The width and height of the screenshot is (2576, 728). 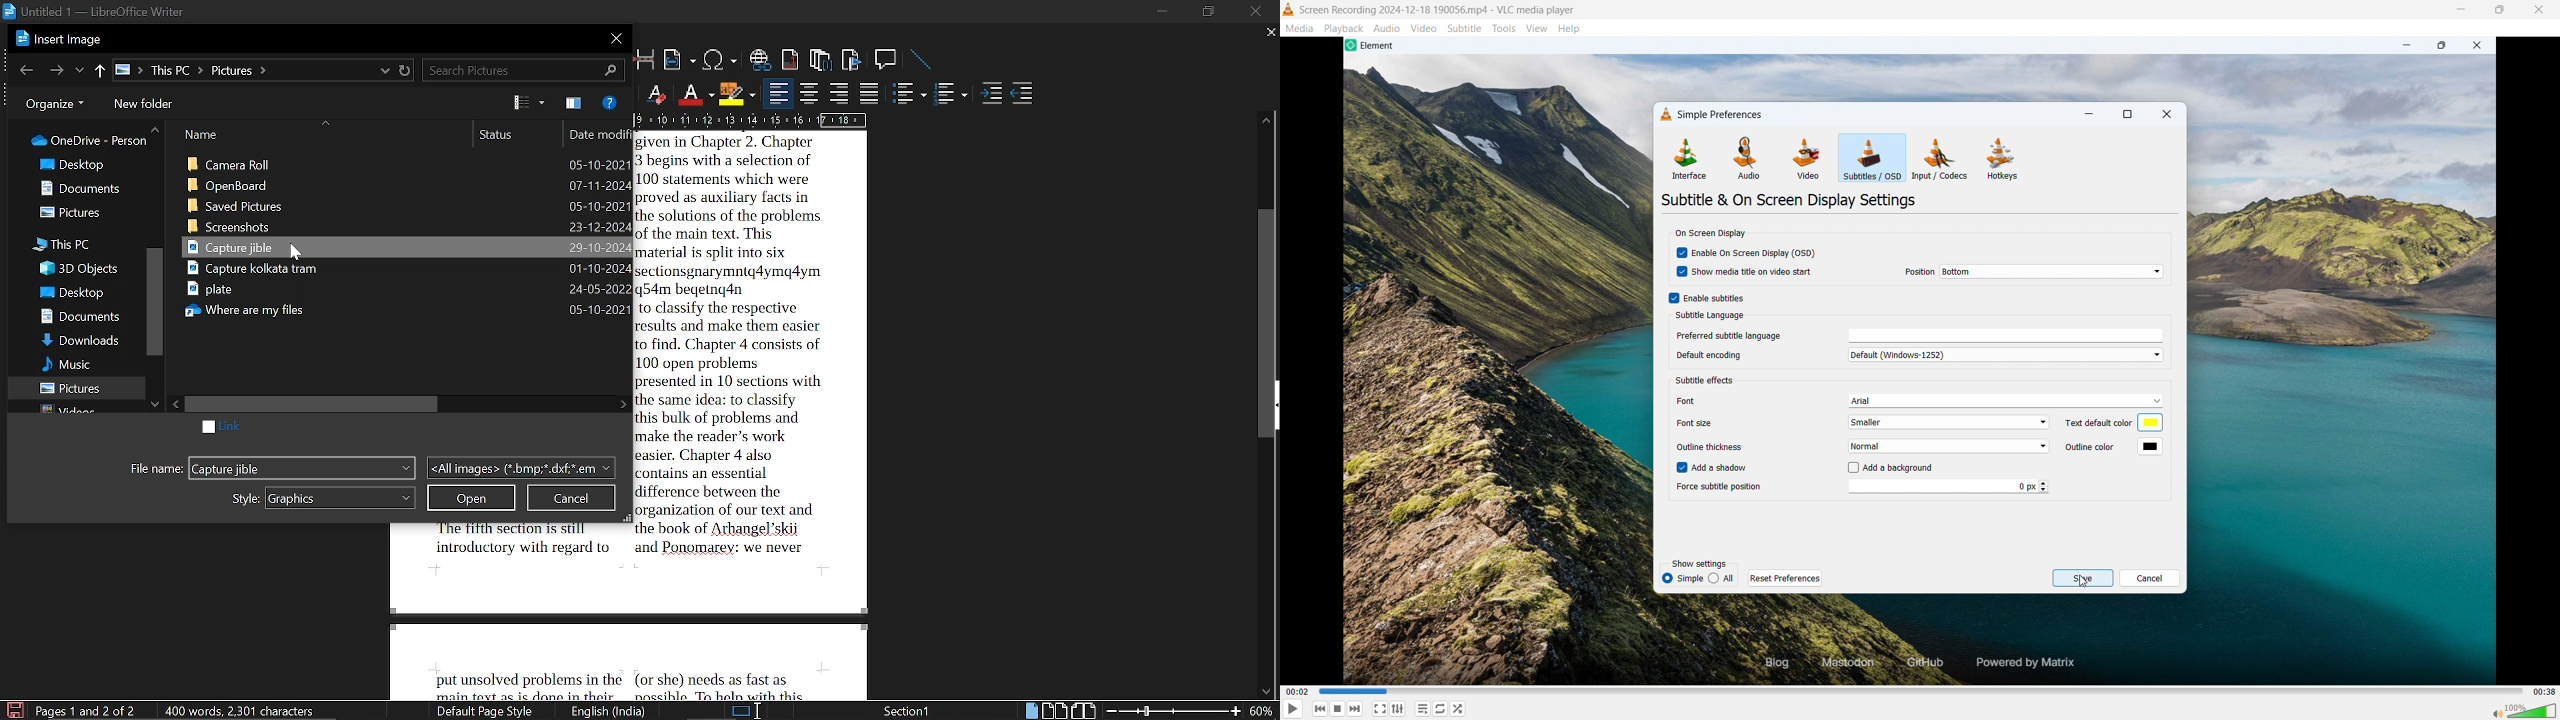 What do you see at coordinates (1344, 28) in the screenshot?
I see `Playback ` at bounding box center [1344, 28].